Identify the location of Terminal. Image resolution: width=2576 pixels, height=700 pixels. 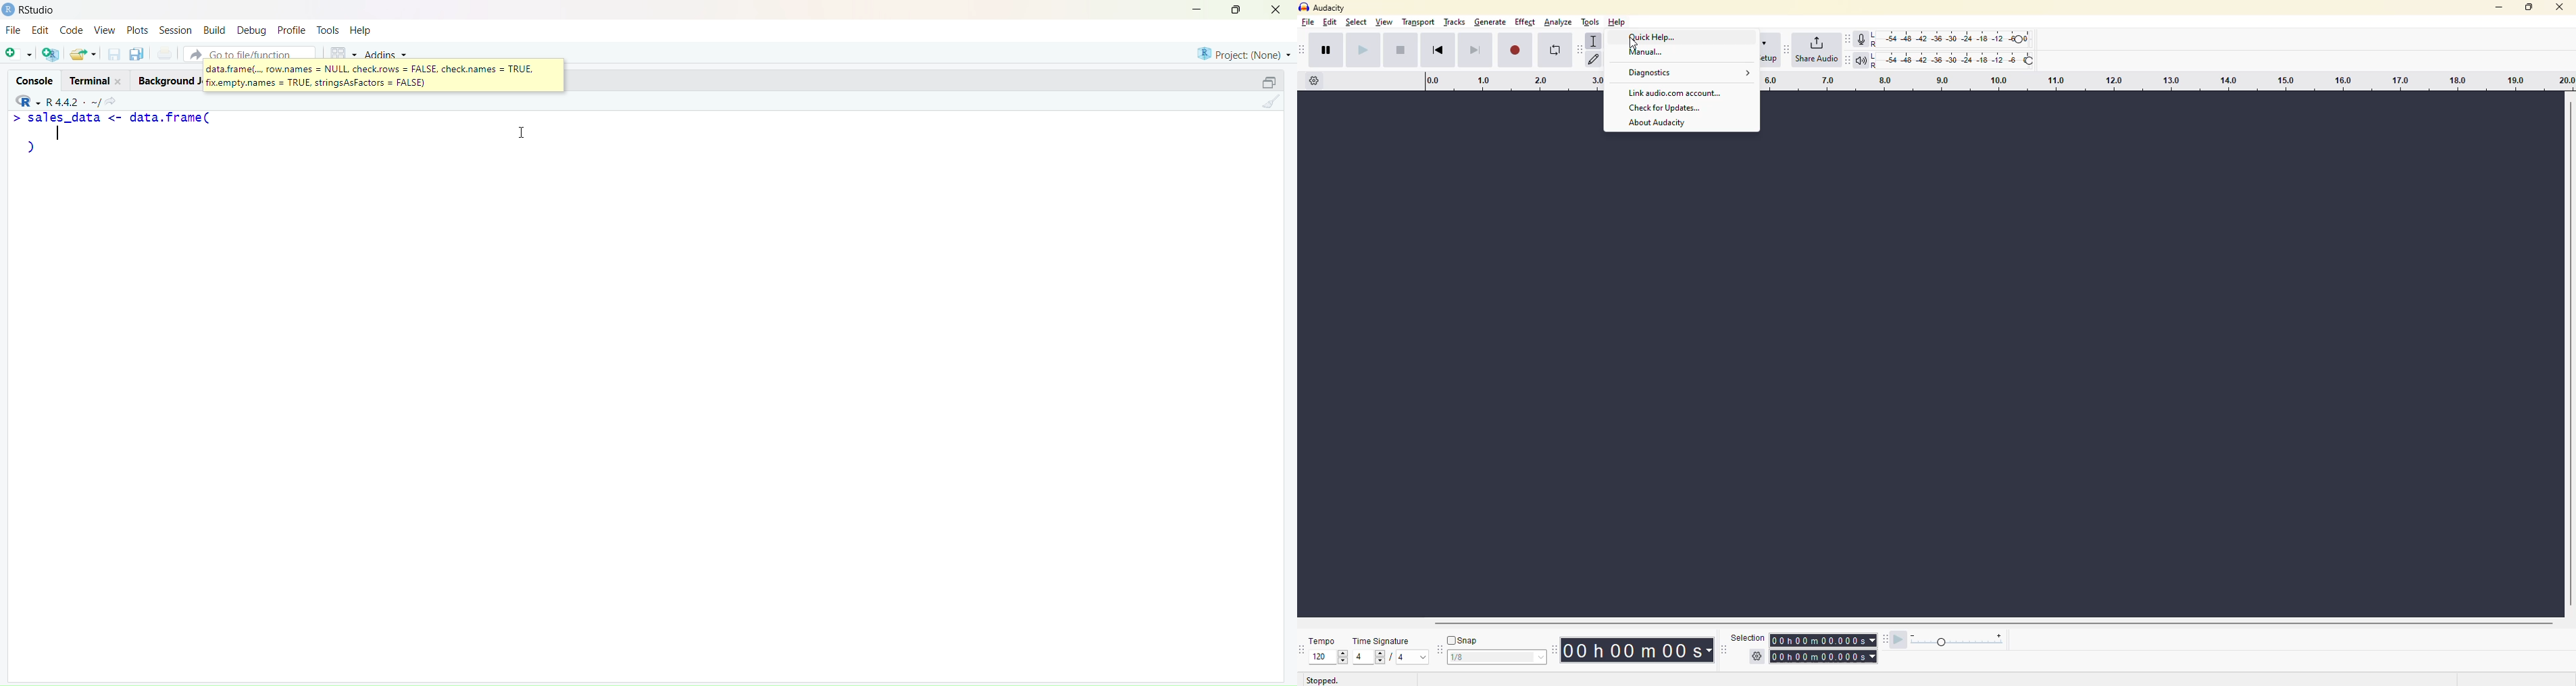
(93, 80).